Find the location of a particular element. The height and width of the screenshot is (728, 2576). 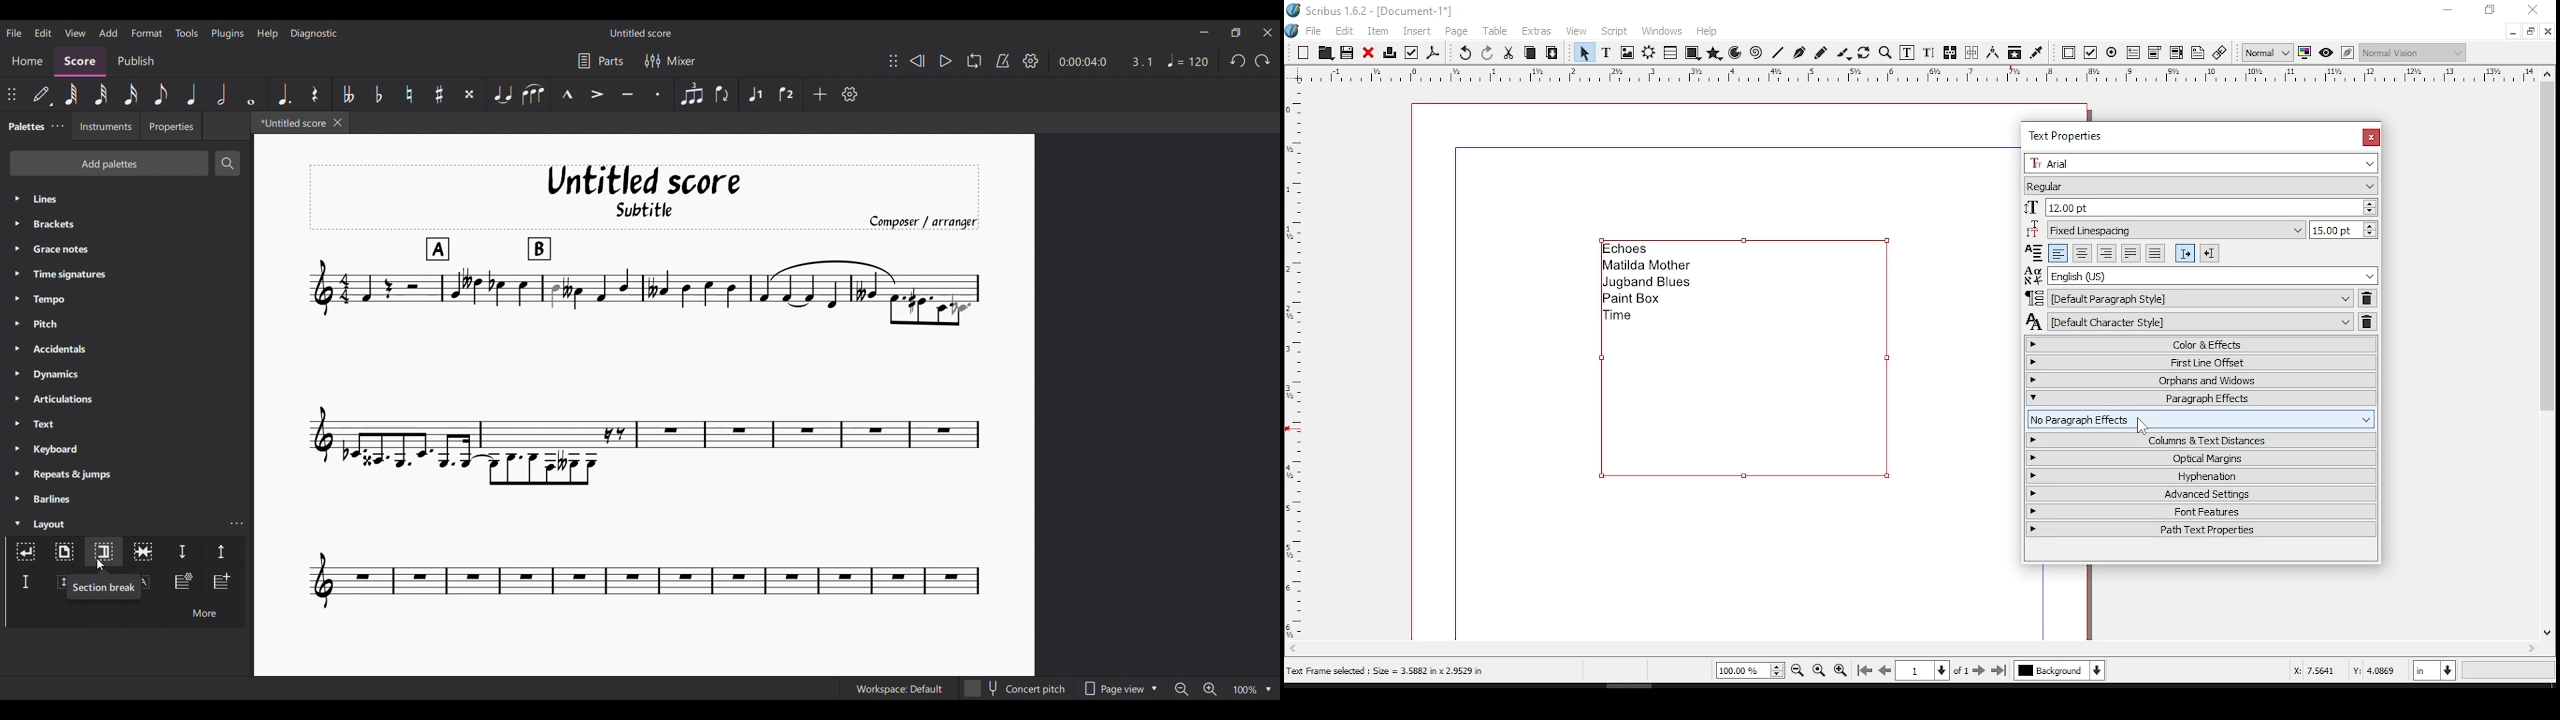

Marcato is located at coordinates (567, 94).